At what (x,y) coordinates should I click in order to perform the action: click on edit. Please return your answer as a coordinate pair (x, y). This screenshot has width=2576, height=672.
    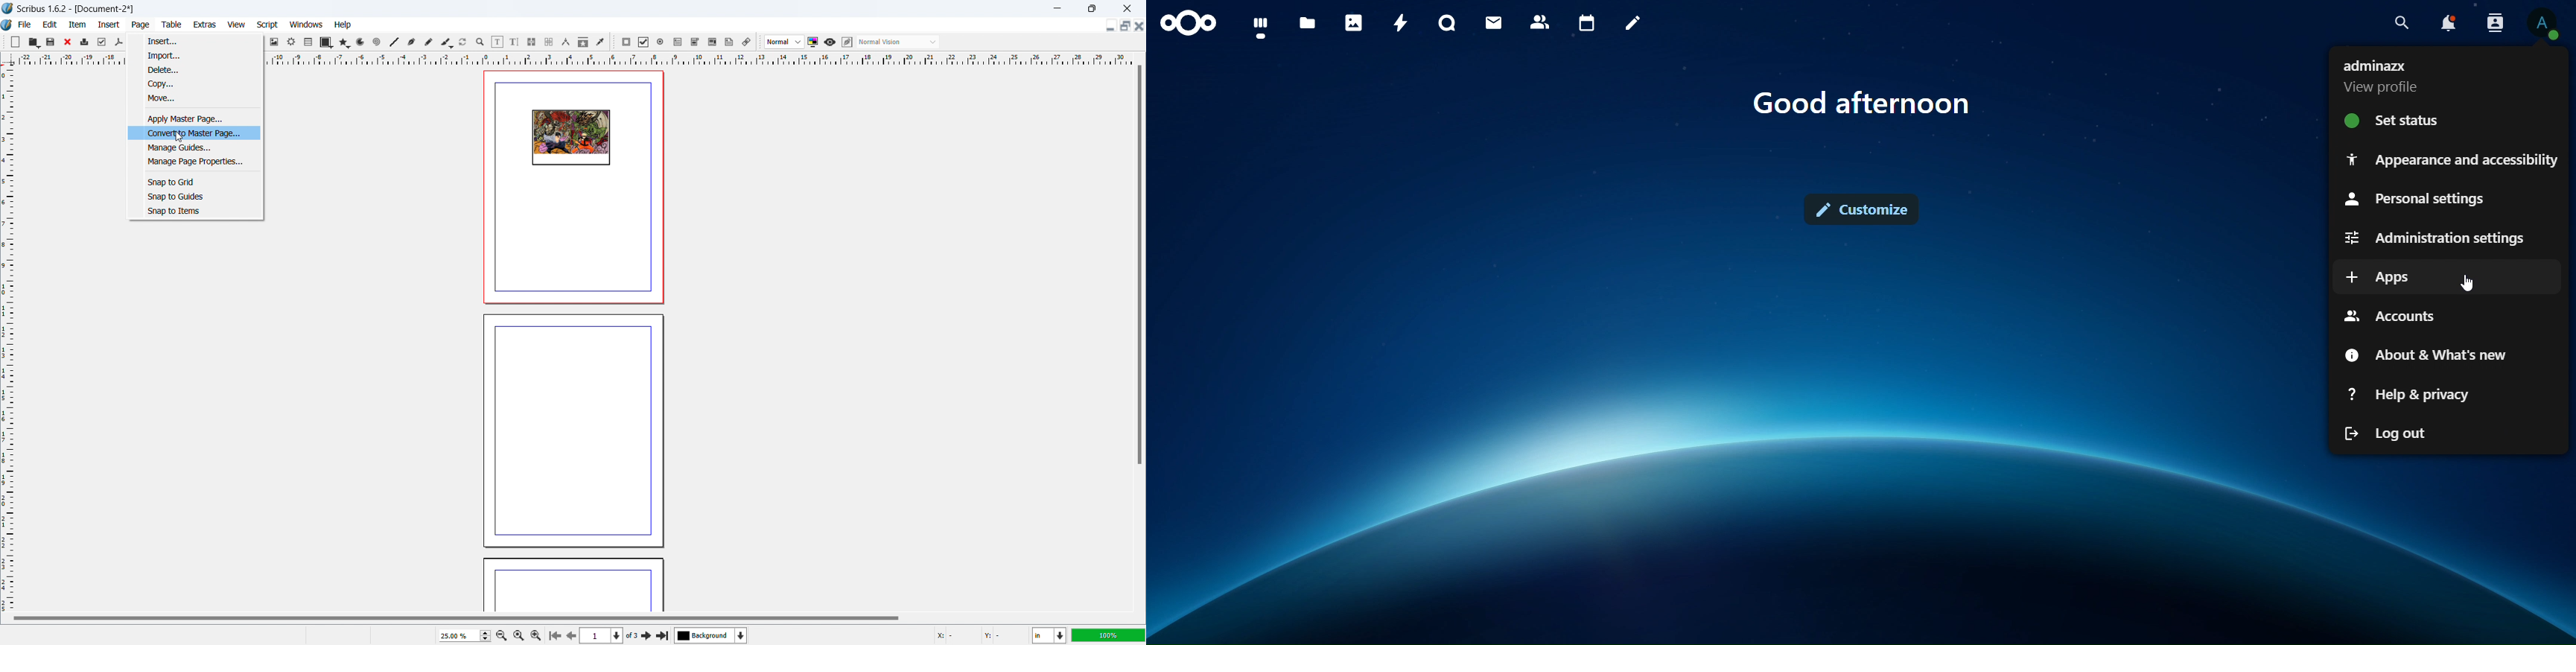
    Looking at the image, I should click on (50, 24).